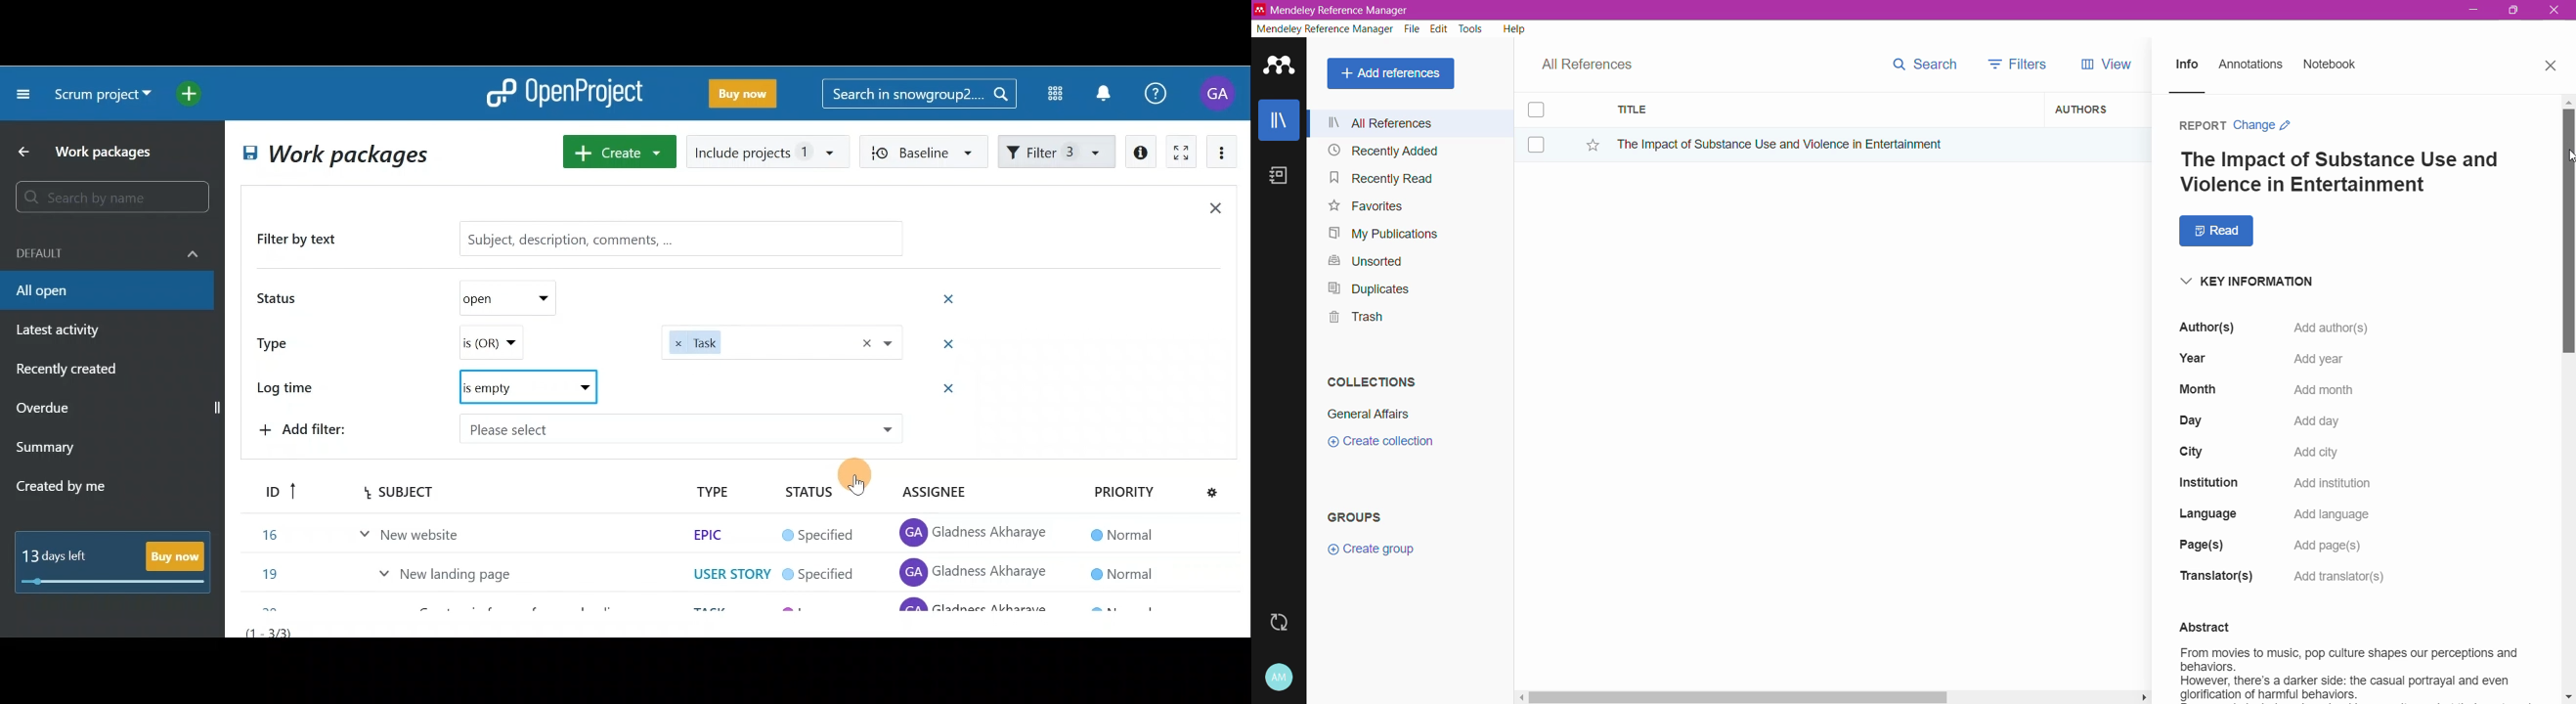 This screenshot has height=728, width=2576. Describe the element at coordinates (747, 97) in the screenshot. I see `Buy now` at that location.